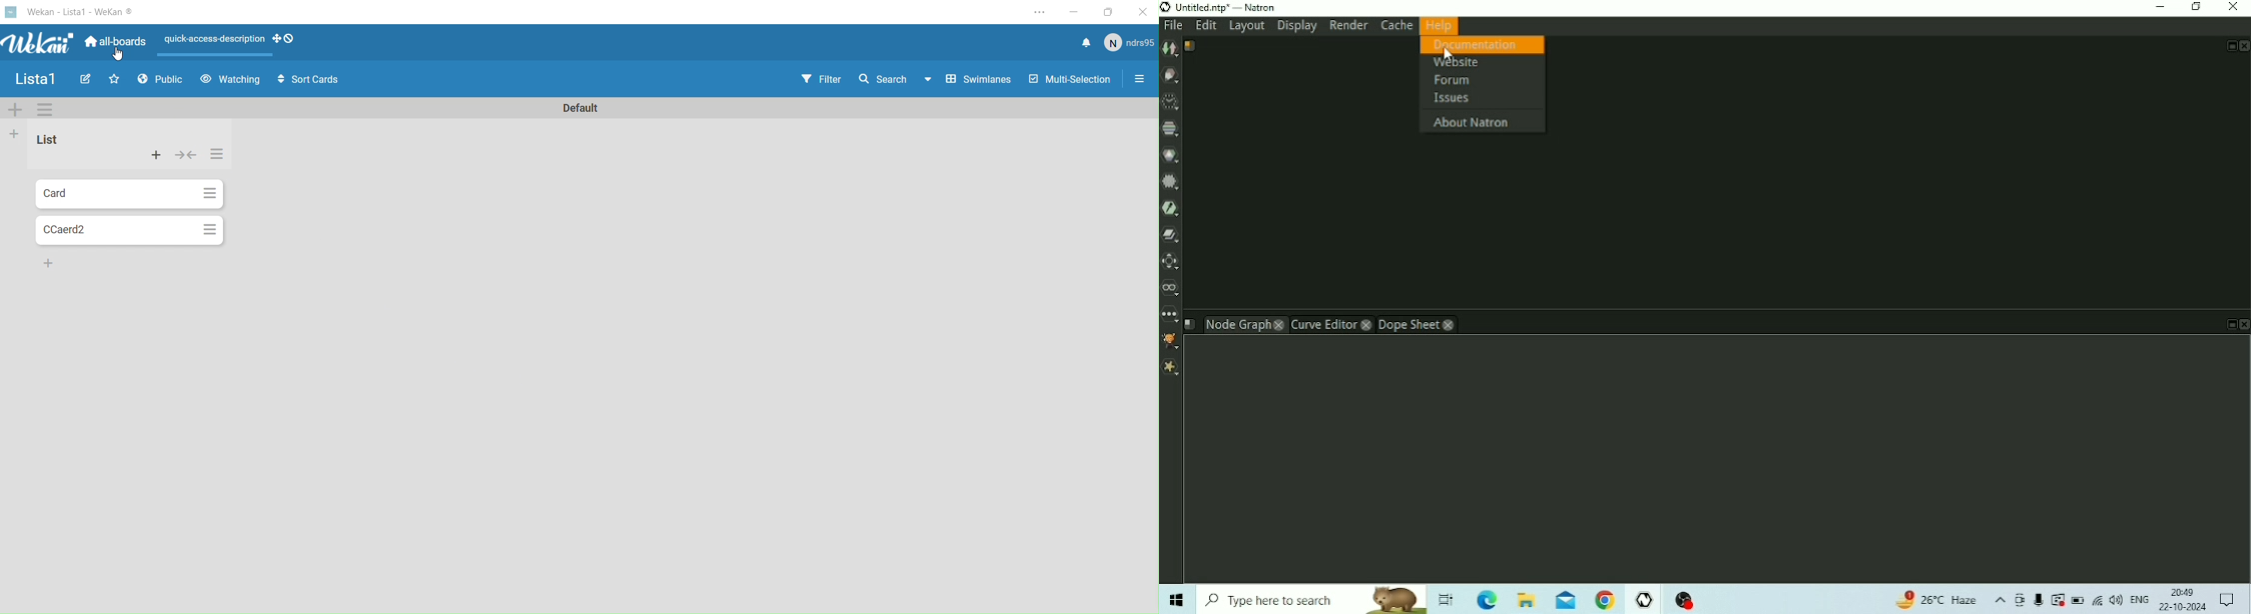 The width and height of the screenshot is (2268, 616). What do you see at coordinates (17, 135) in the screenshot?
I see `Add` at bounding box center [17, 135].